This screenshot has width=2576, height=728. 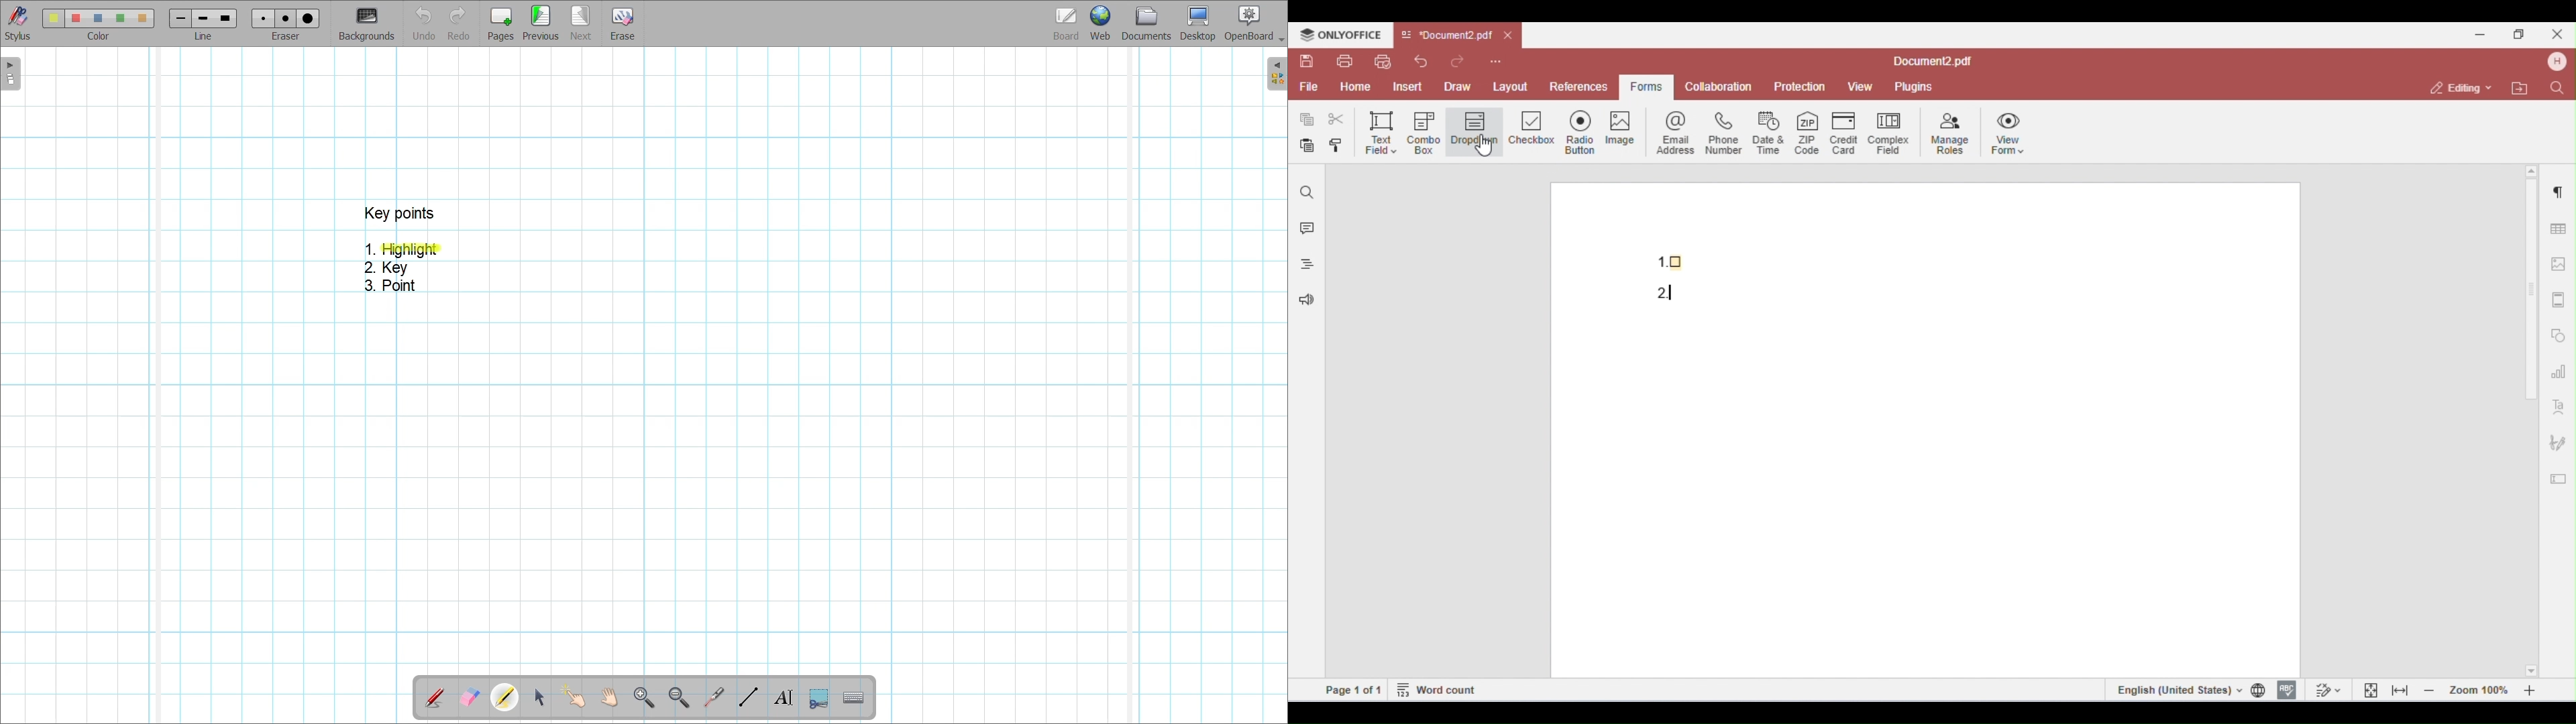 What do you see at coordinates (748, 697) in the screenshot?
I see `Draw lines` at bounding box center [748, 697].